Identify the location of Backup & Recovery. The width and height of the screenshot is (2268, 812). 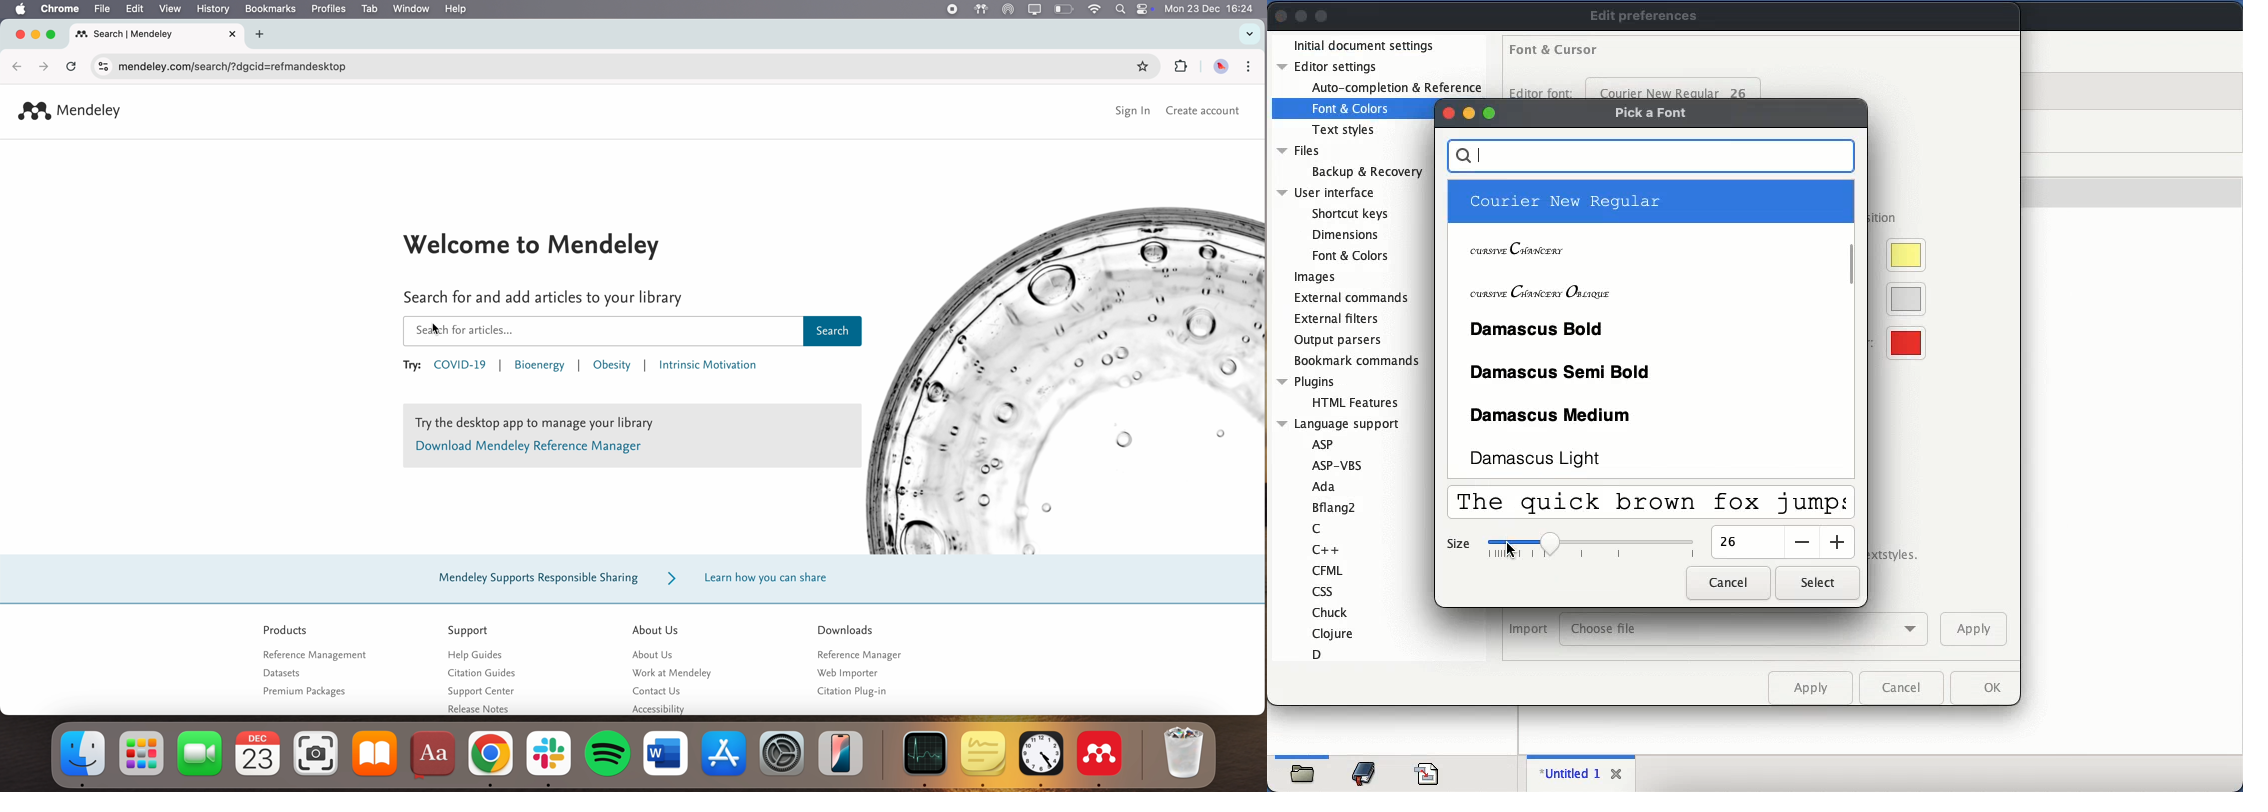
(1366, 171).